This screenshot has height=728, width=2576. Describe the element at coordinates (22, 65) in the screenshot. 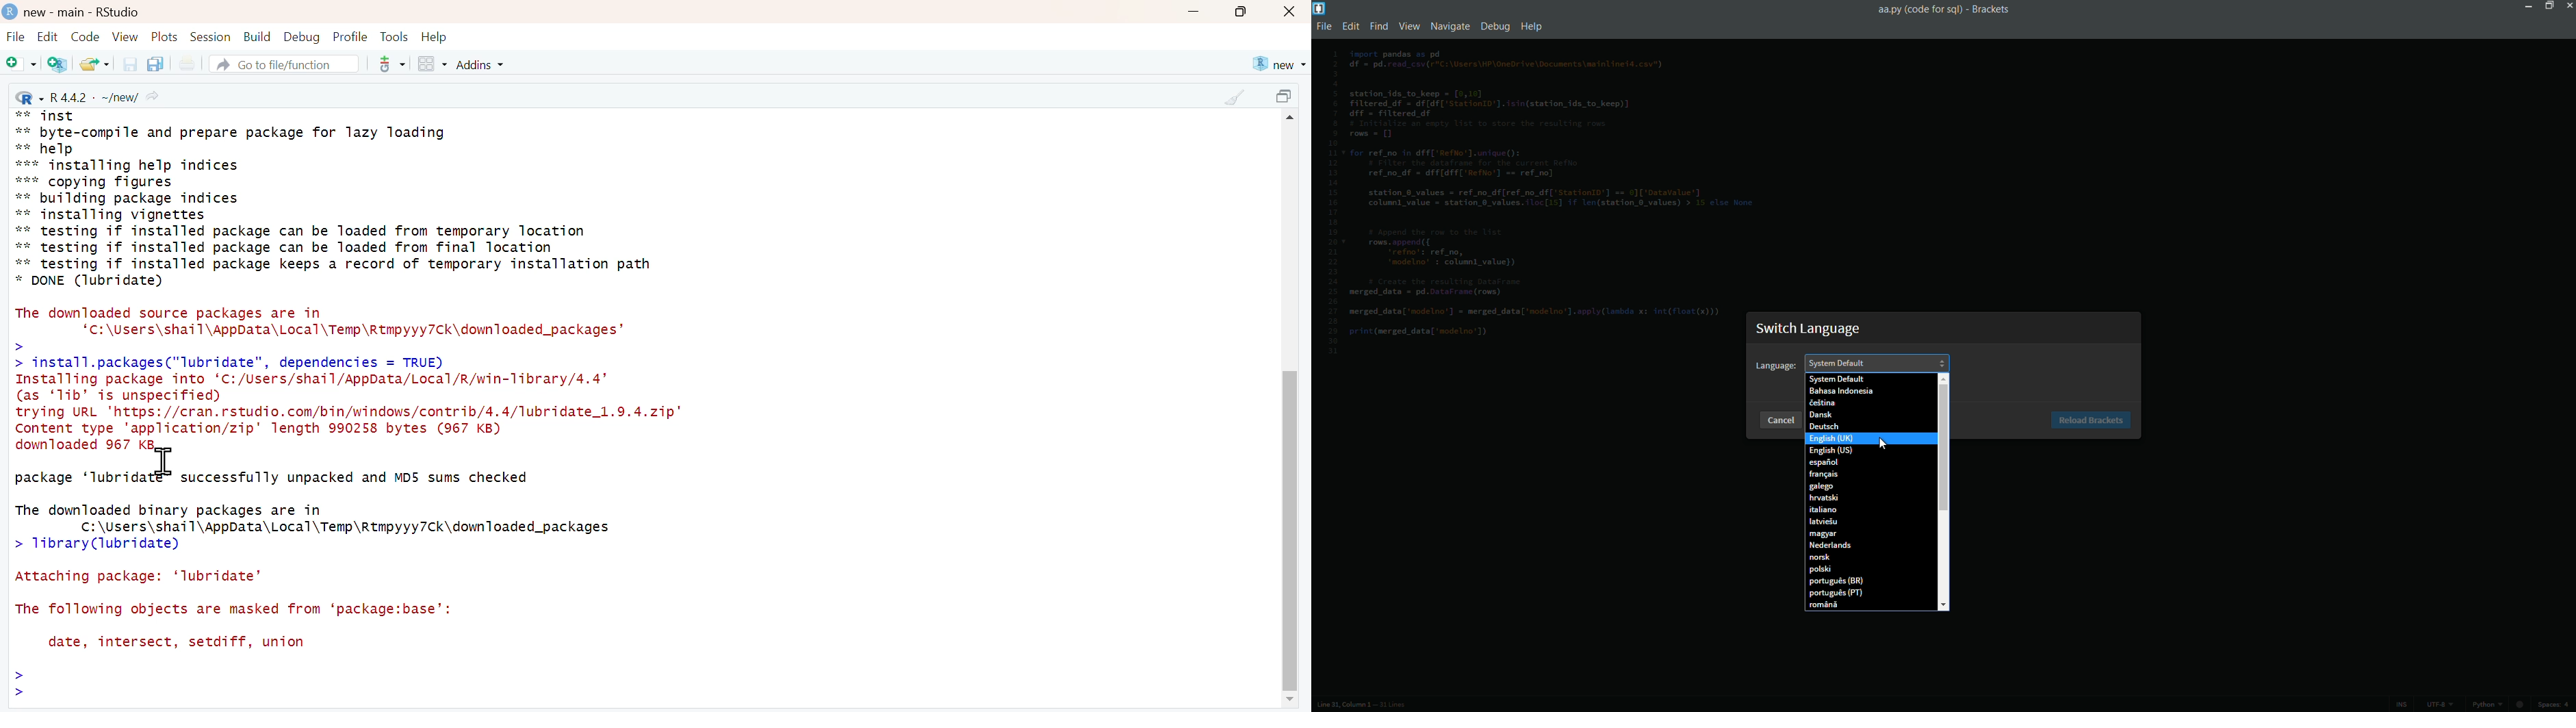

I see `New file` at that location.